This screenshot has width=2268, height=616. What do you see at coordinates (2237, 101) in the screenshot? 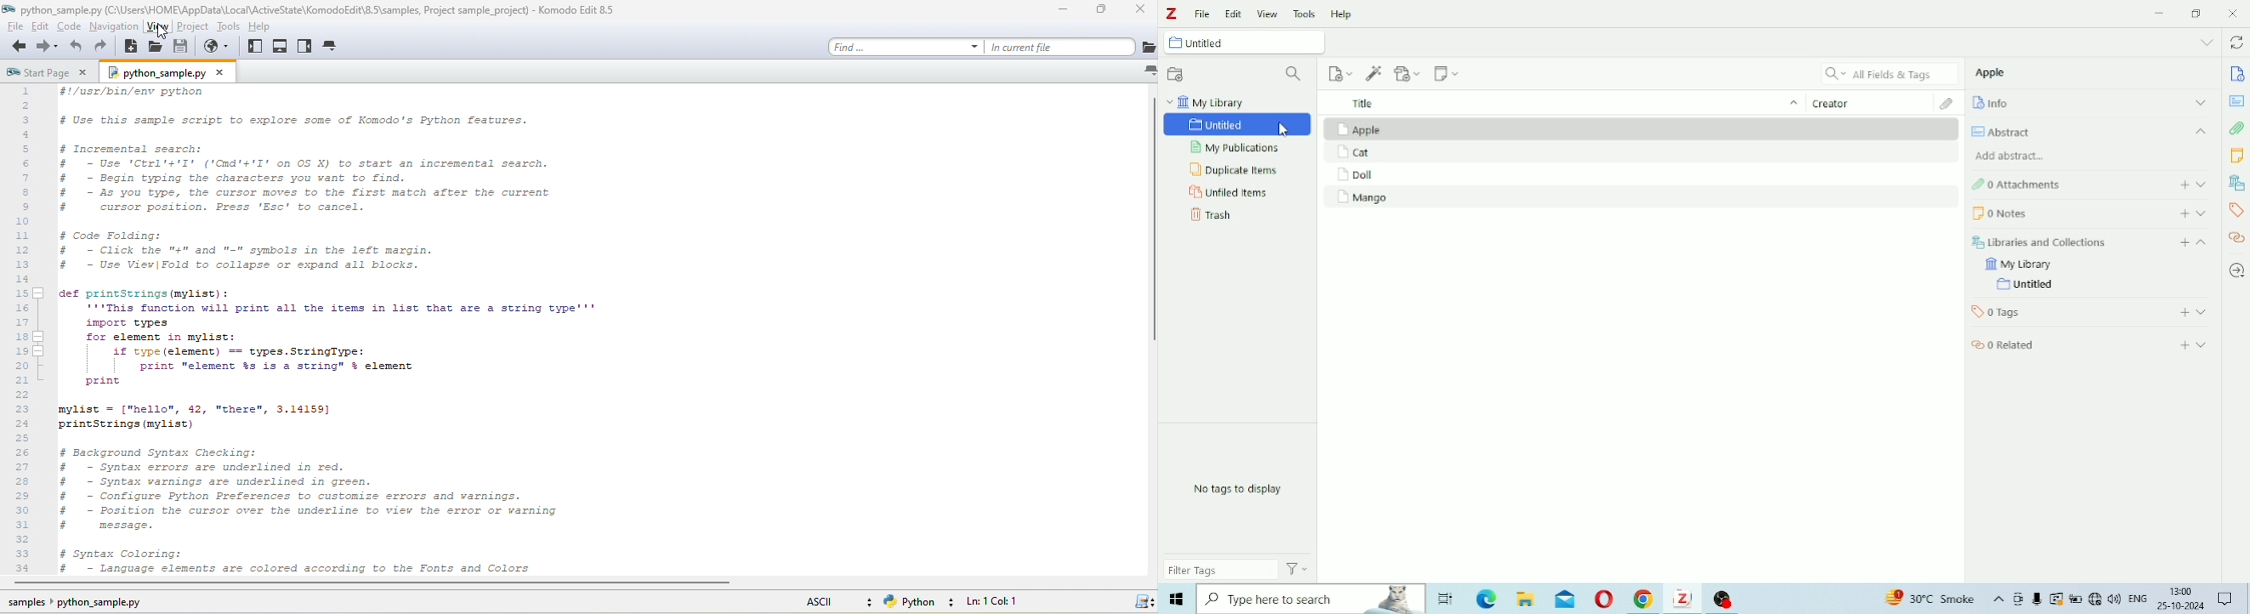
I see `Abstract` at bounding box center [2237, 101].